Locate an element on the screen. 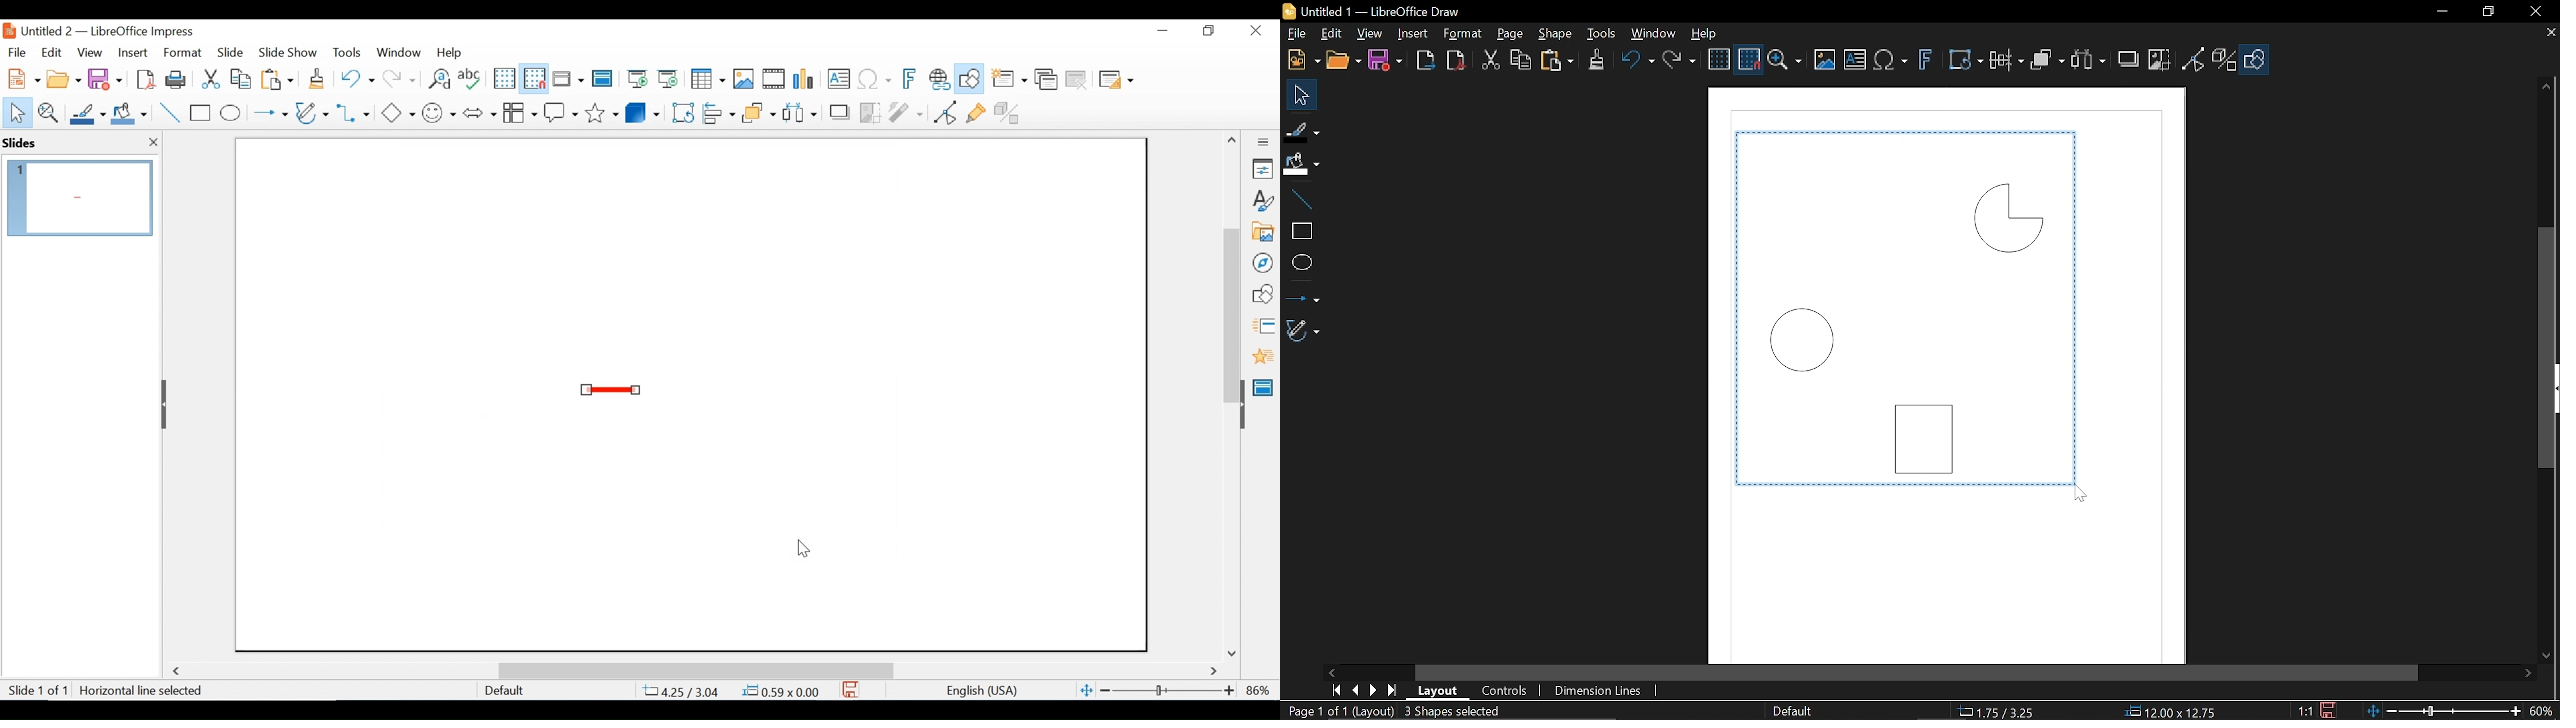 This screenshot has width=2576, height=728. Styles is located at coordinates (1263, 201).